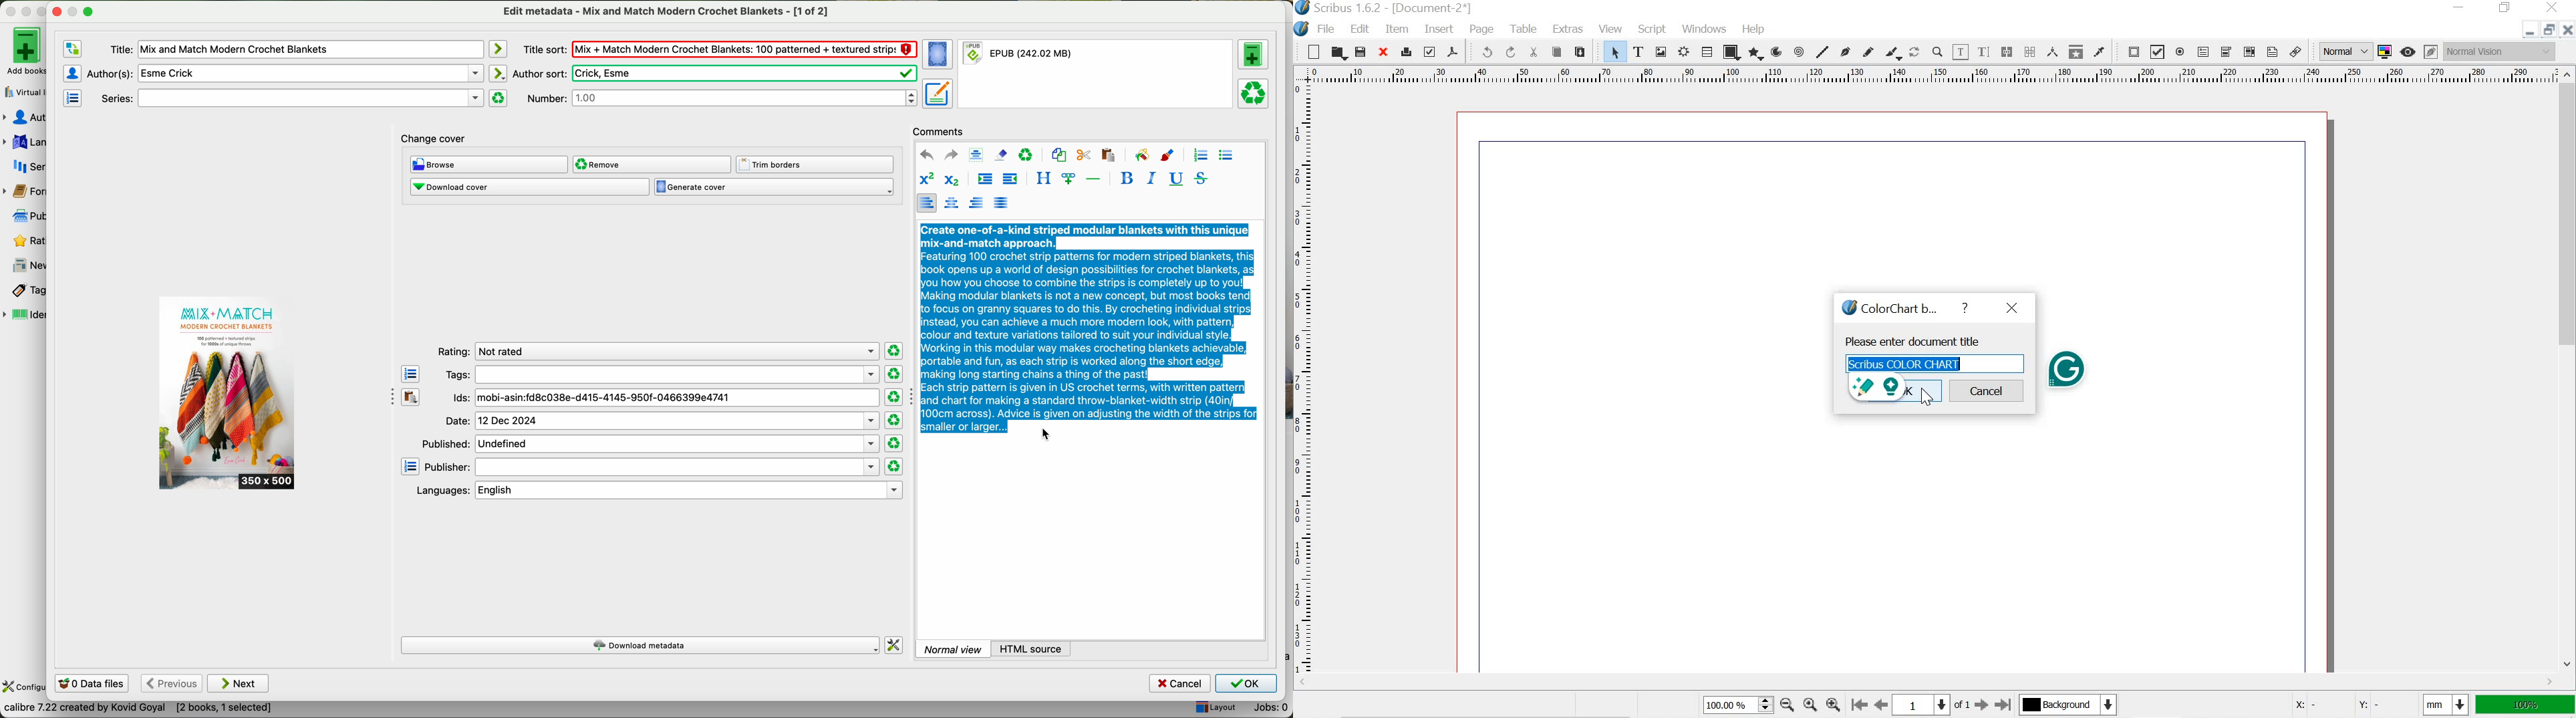  I want to click on formats, so click(23, 191).